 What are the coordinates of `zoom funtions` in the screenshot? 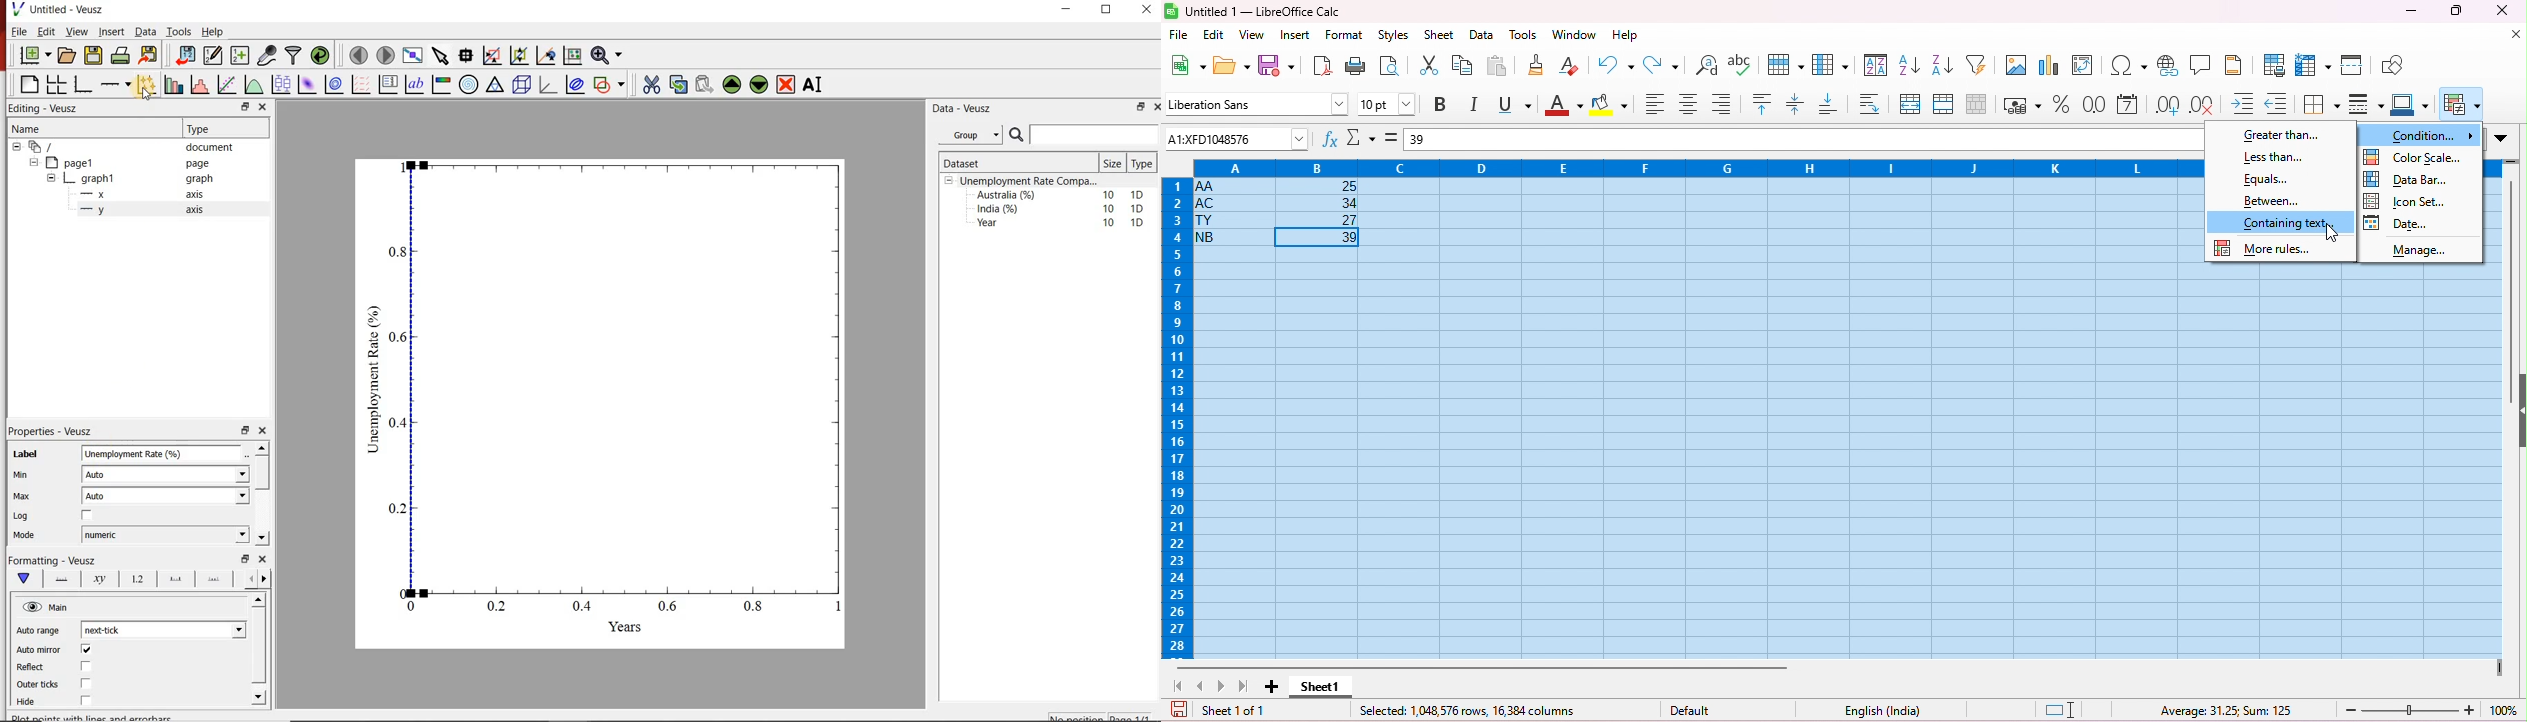 It's located at (609, 54).